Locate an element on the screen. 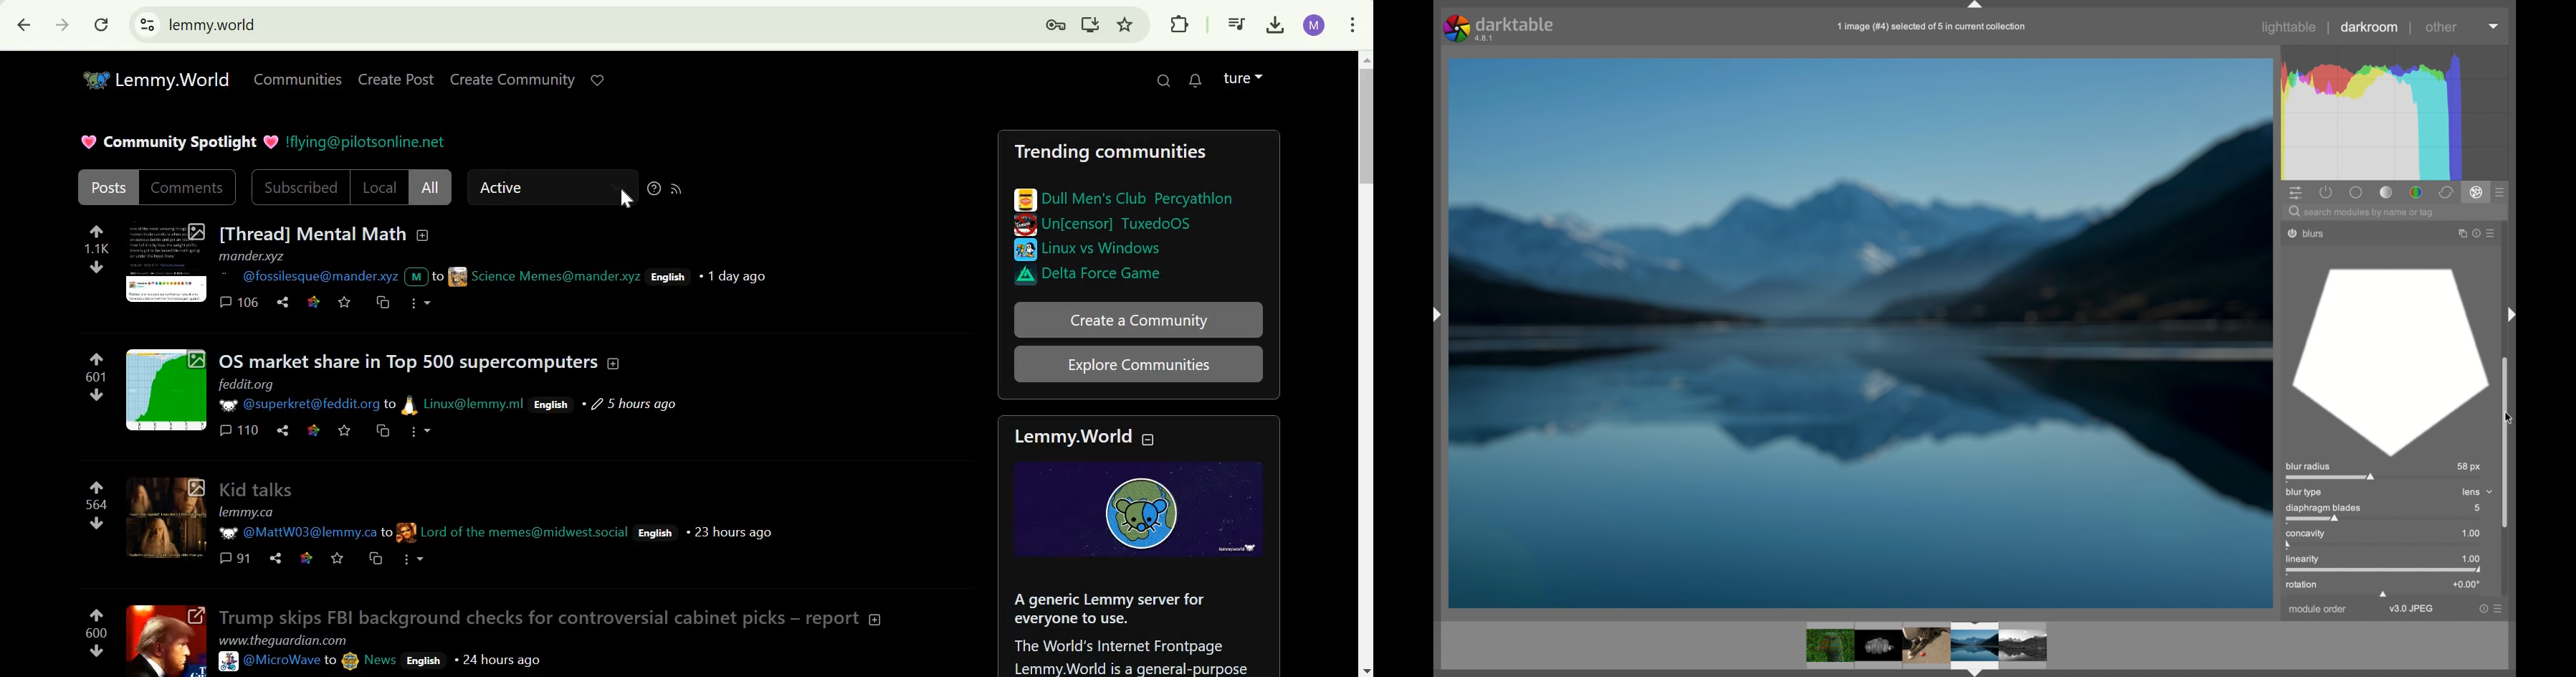  Posts is located at coordinates (108, 187).